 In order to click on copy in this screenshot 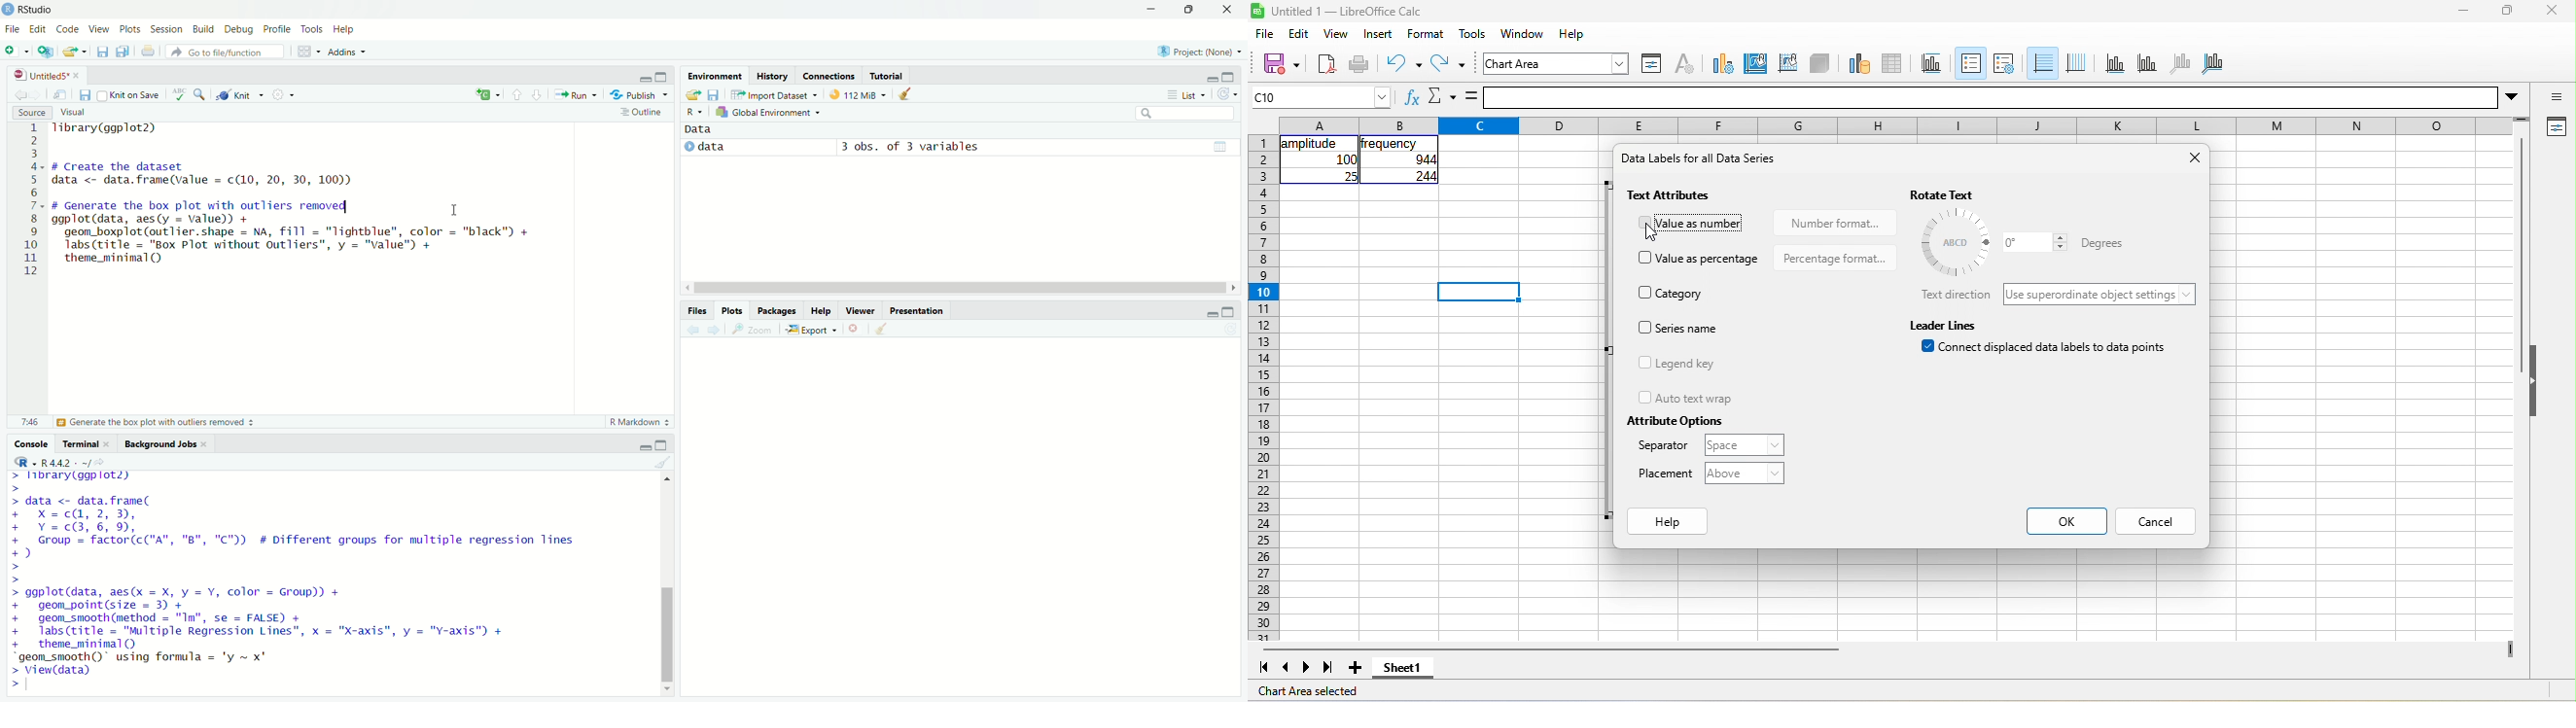, I will do `click(124, 52)`.